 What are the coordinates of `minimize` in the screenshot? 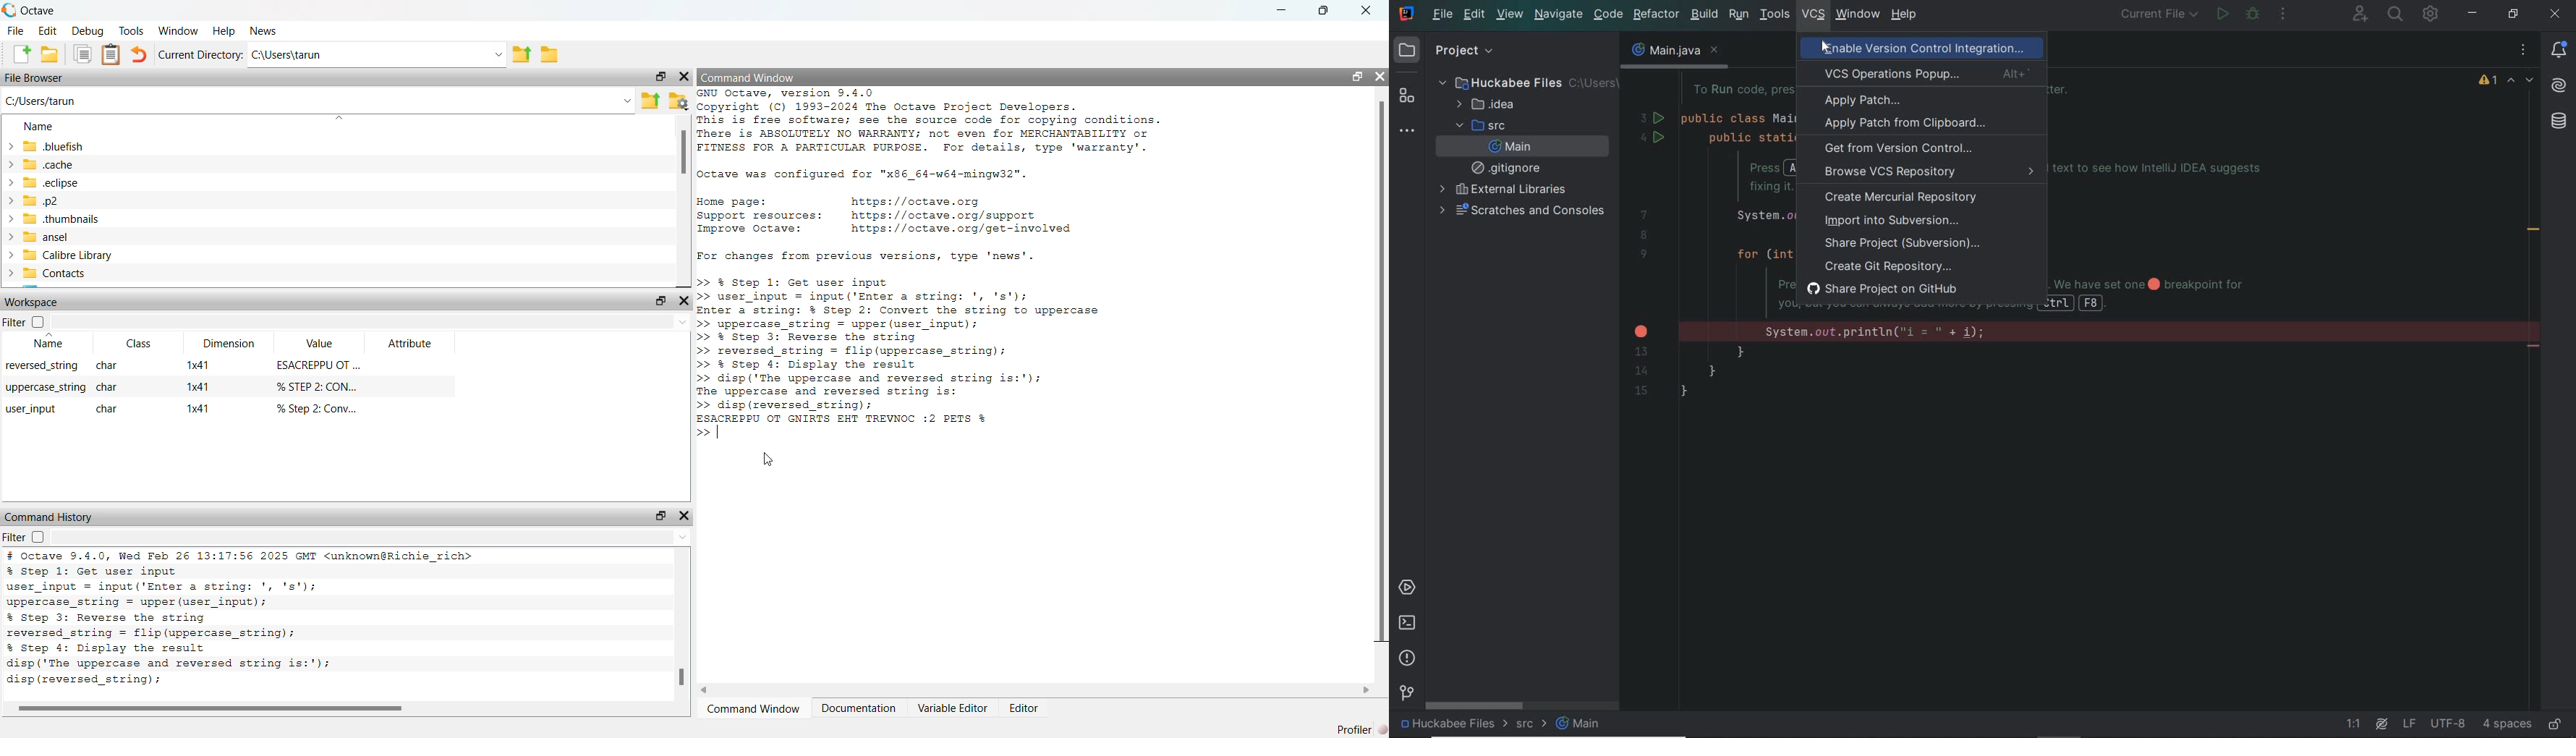 It's located at (1283, 11).